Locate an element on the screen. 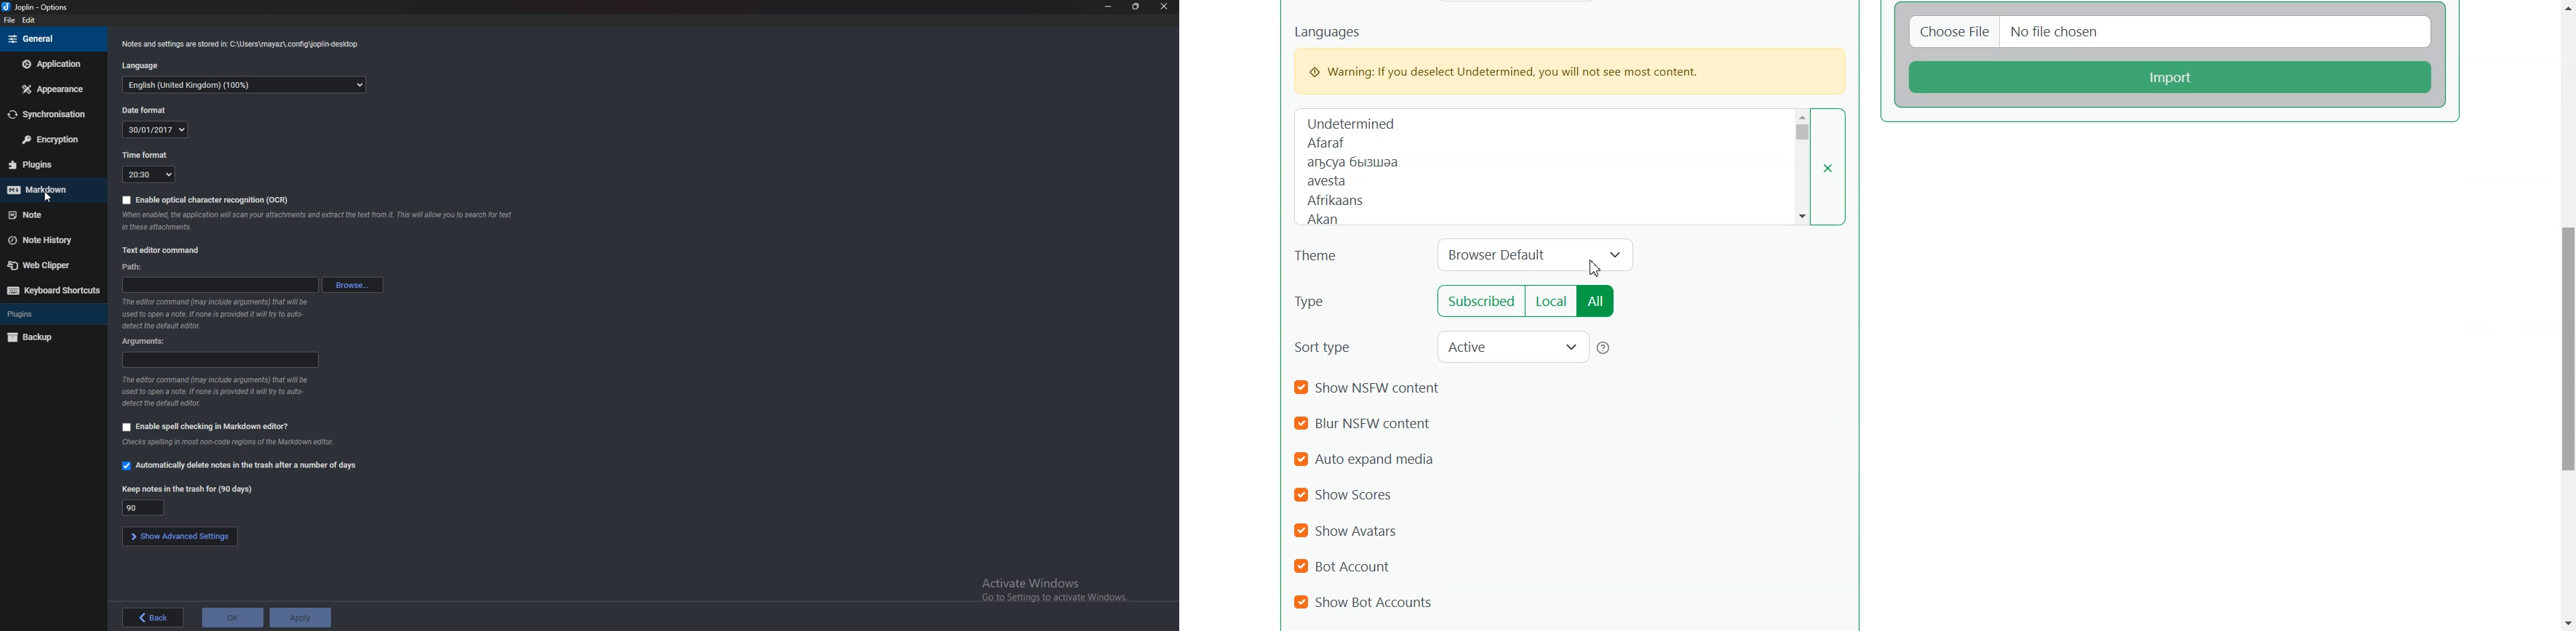 This screenshot has width=2576, height=644. close is located at coordinates (1163, 7).